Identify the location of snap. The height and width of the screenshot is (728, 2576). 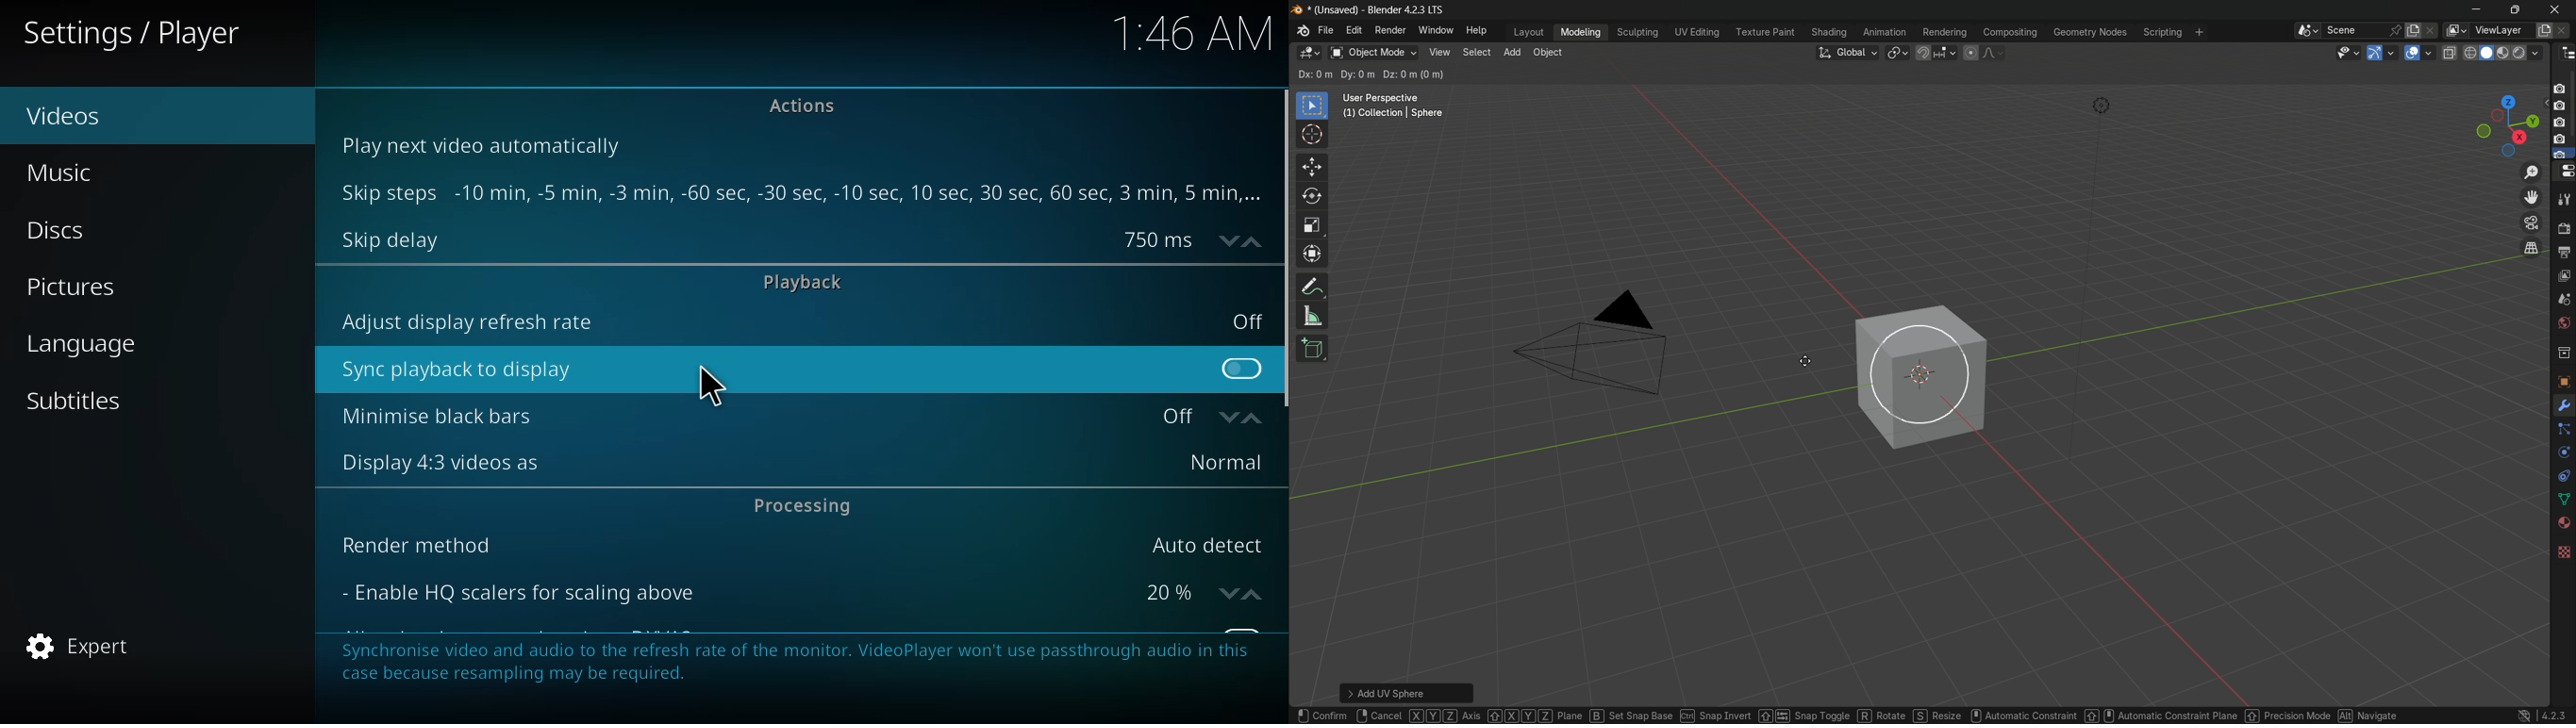
(1936, 52).